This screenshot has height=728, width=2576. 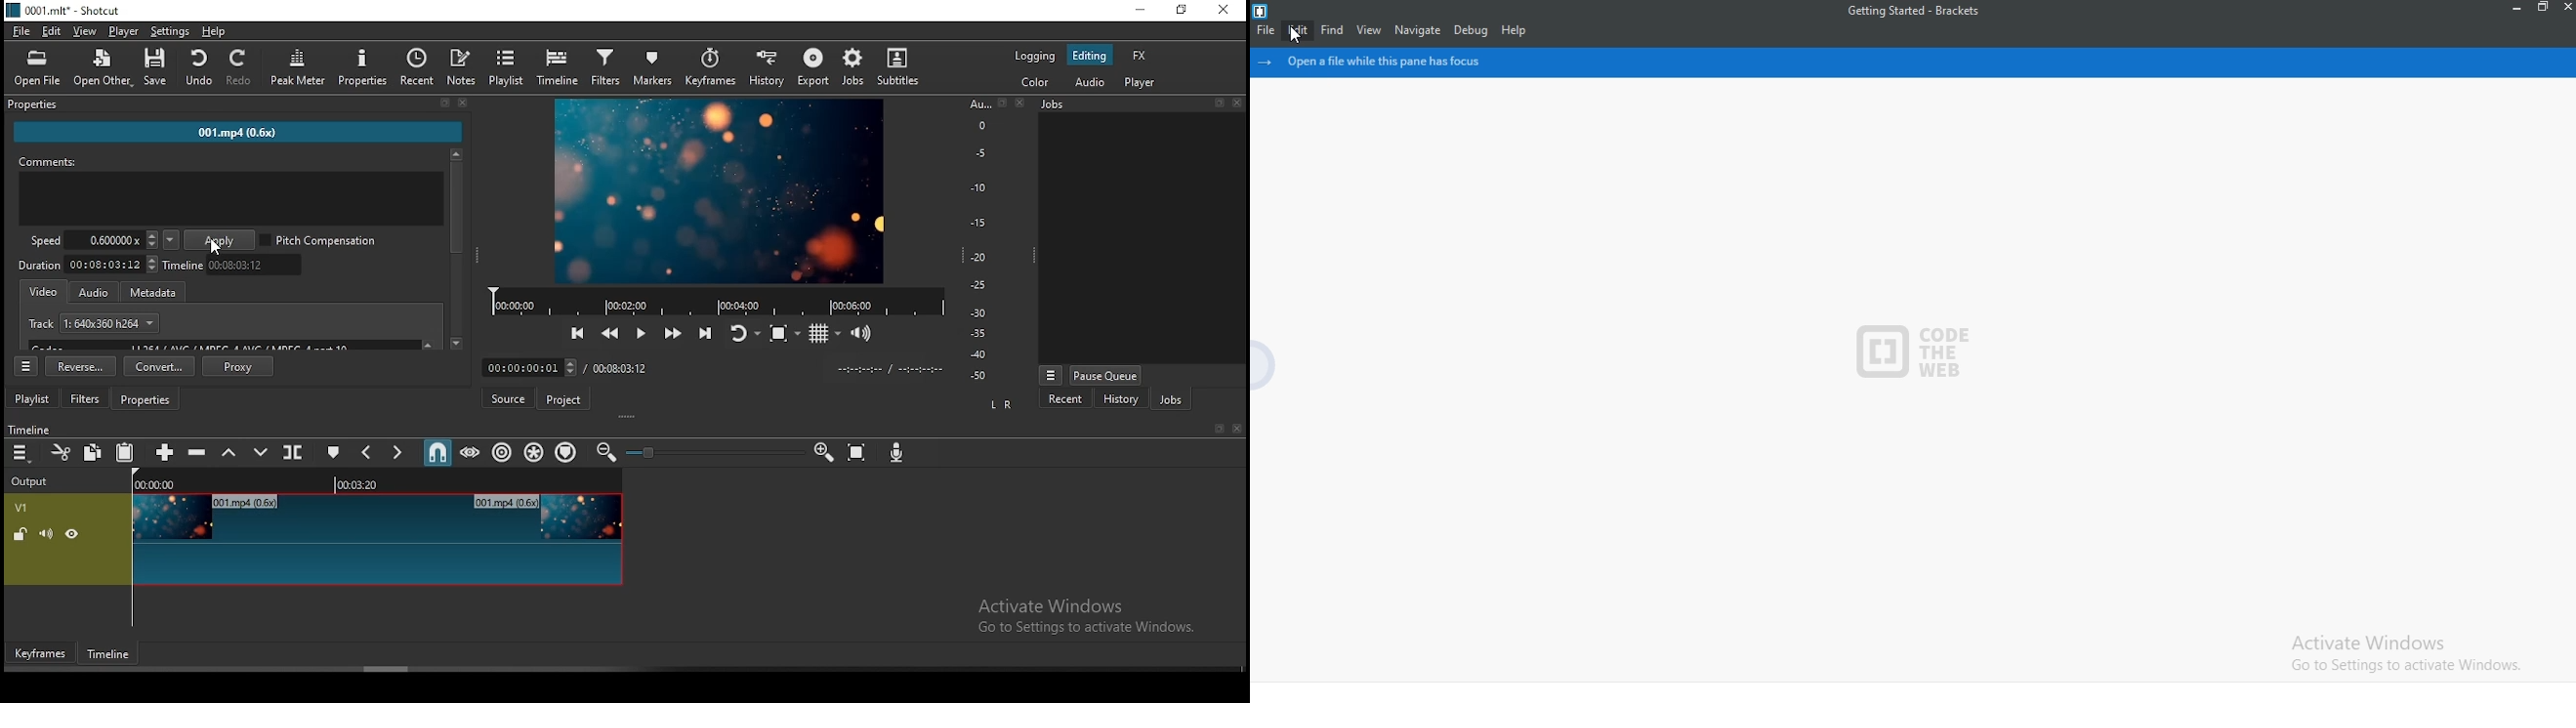 What do you see at coordinates (236, 366) in the screenshot?
I see `proxy` at bounding box center [236, 366].